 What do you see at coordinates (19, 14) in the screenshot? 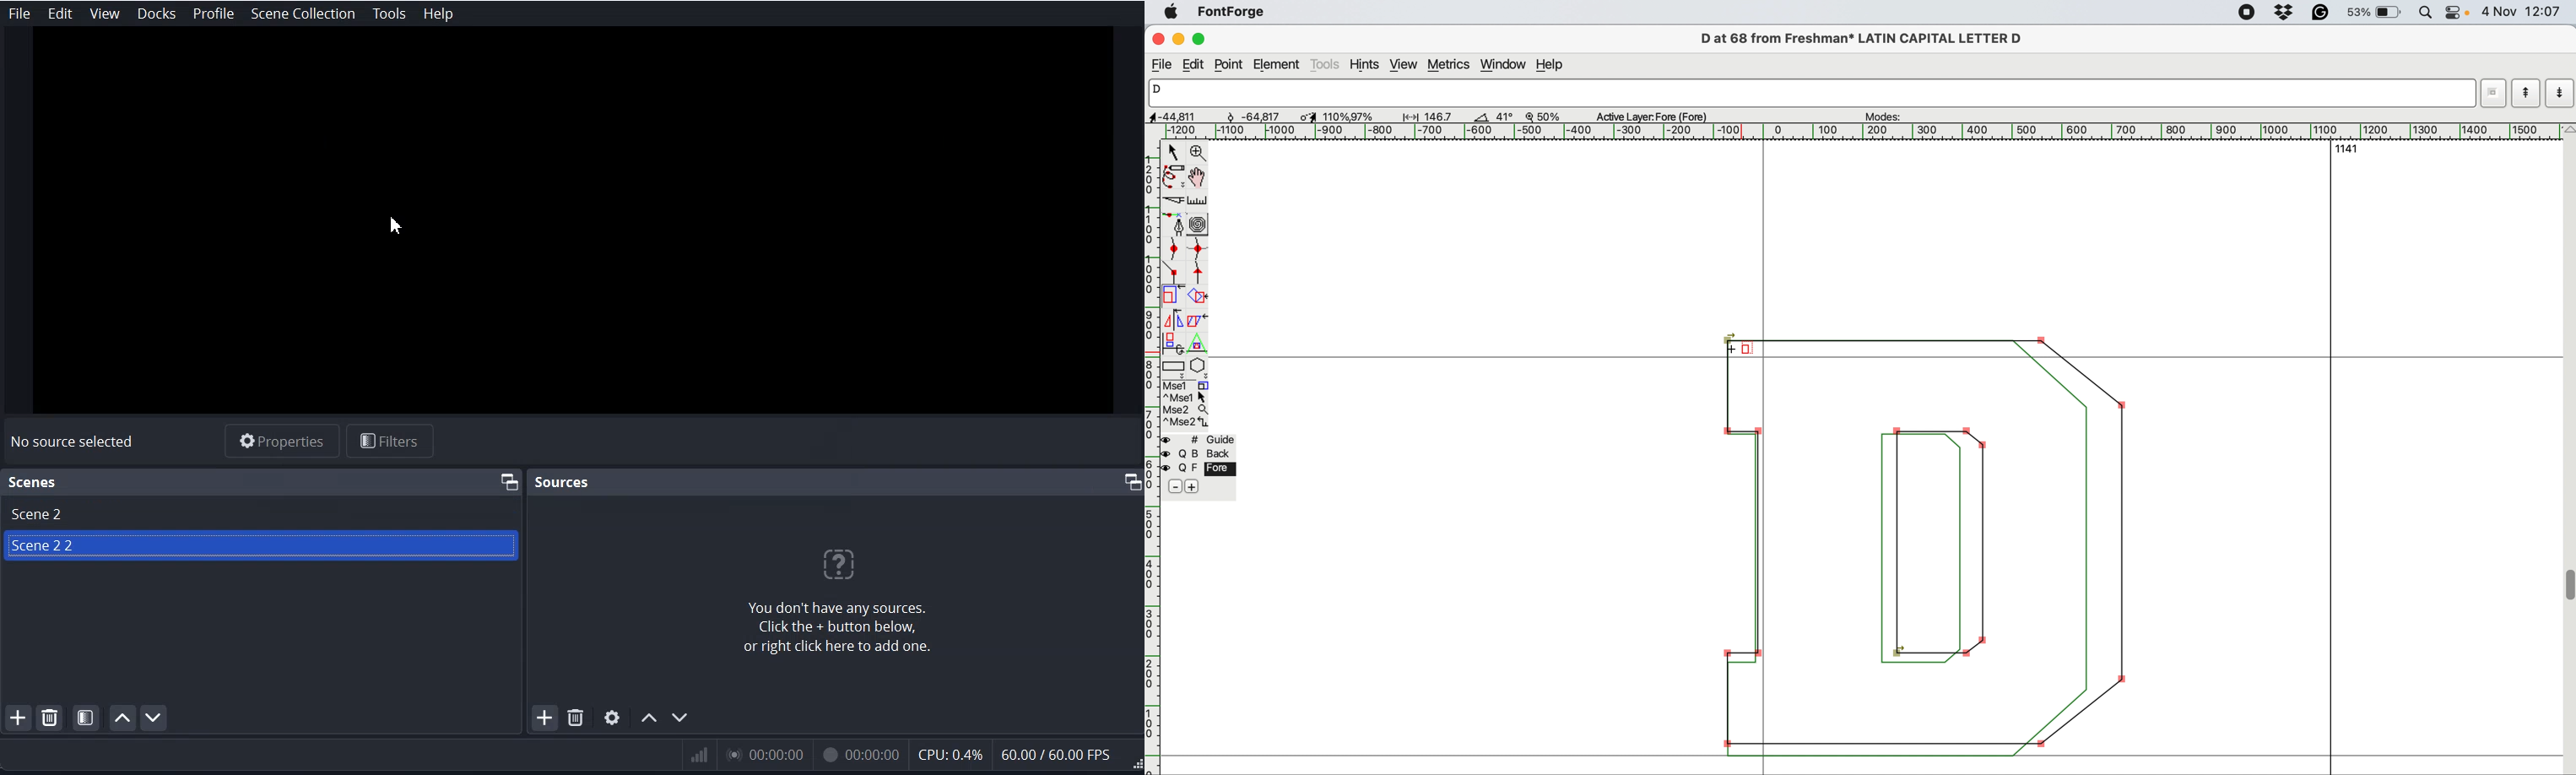
I see `File` at bounding box center [19, 14].